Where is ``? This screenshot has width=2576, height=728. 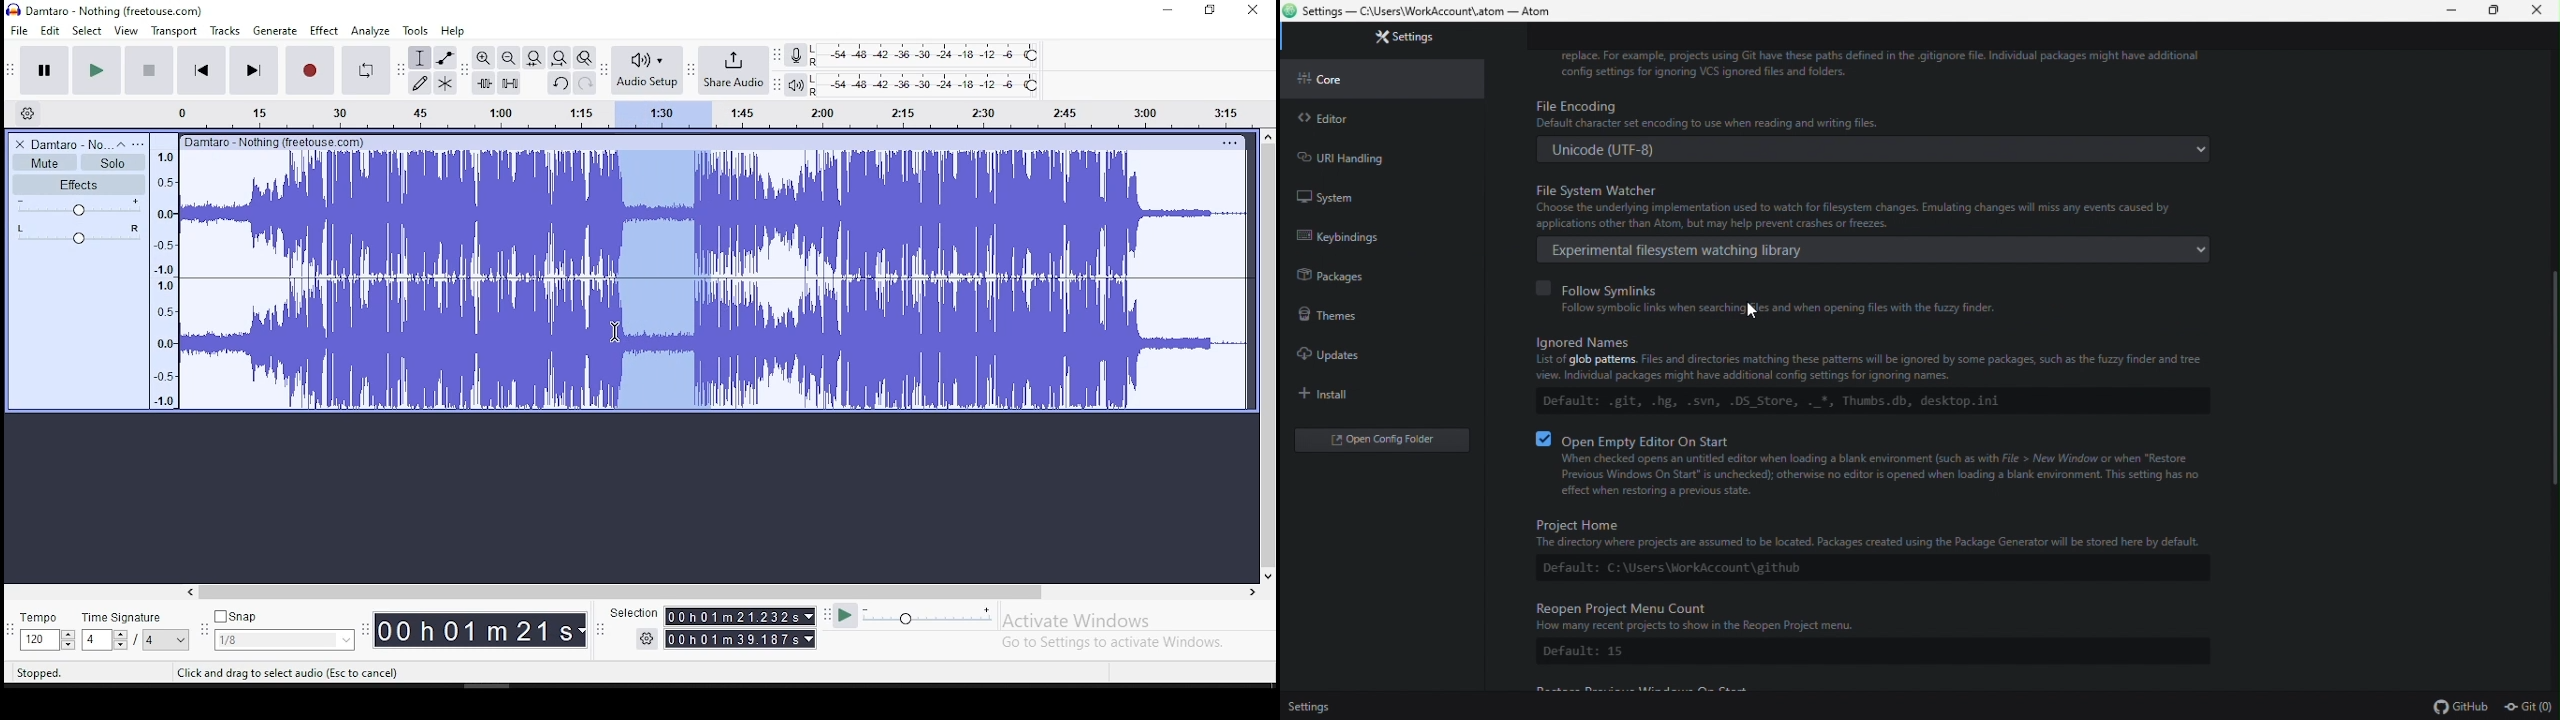
 is located at coordinates (601, 630).